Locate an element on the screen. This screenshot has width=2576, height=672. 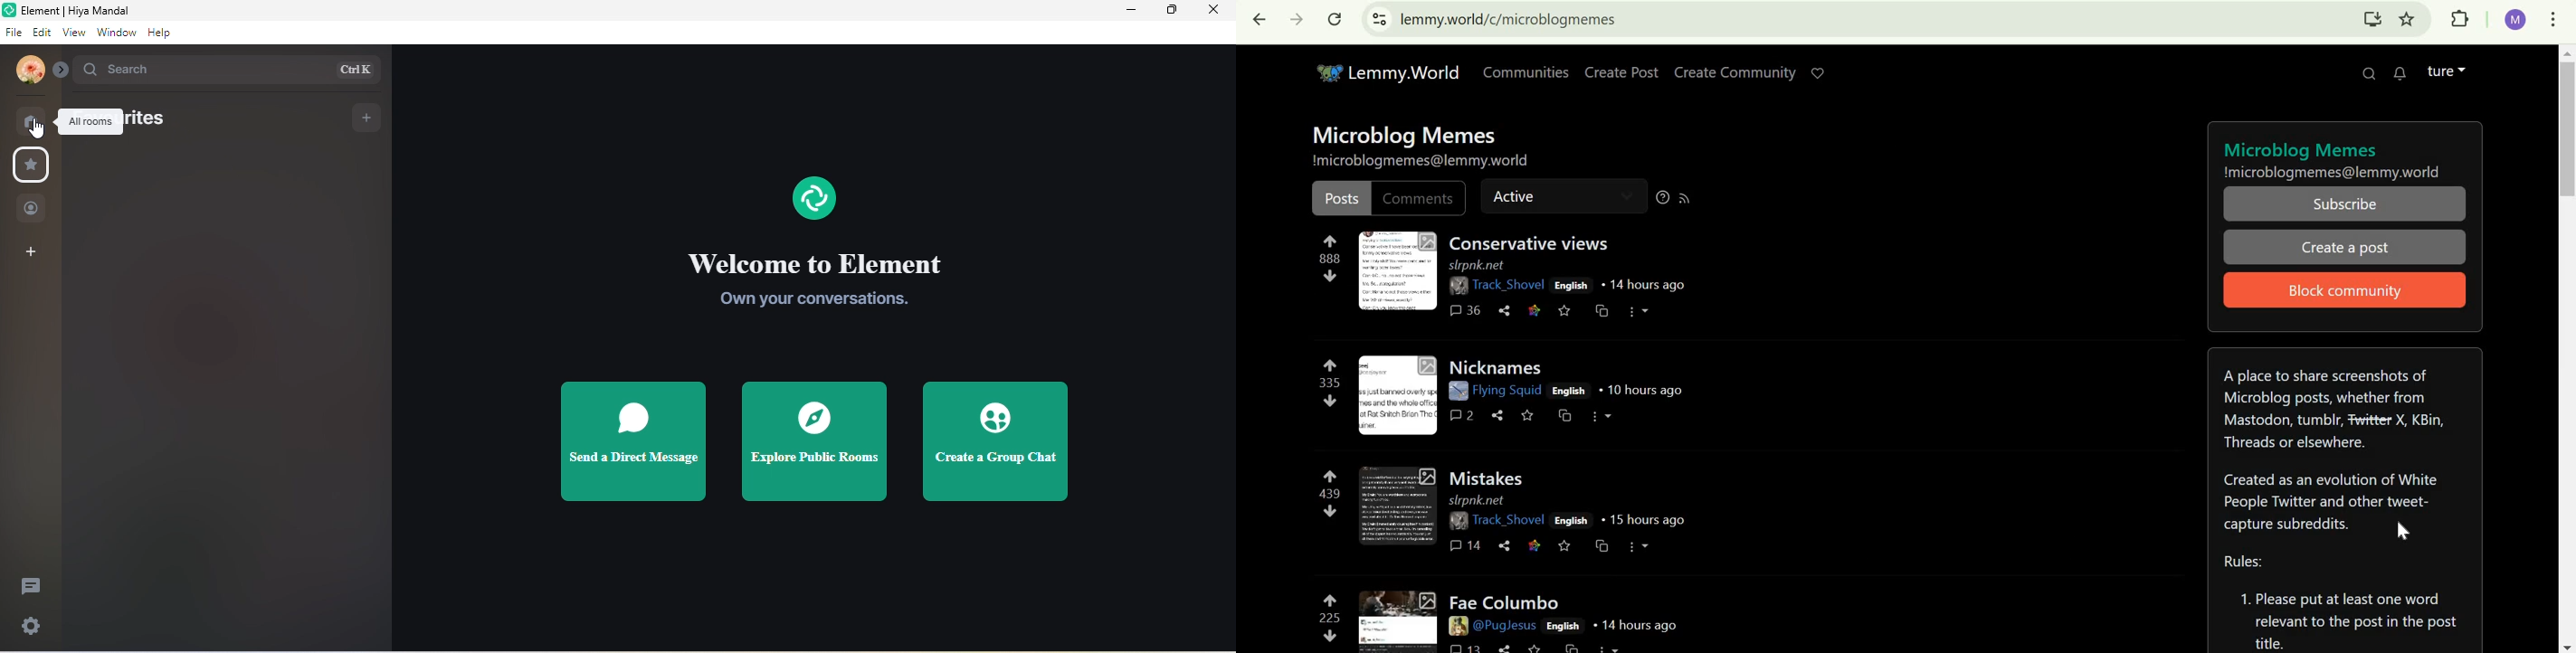
Active is located at coordinates (1525, 197).